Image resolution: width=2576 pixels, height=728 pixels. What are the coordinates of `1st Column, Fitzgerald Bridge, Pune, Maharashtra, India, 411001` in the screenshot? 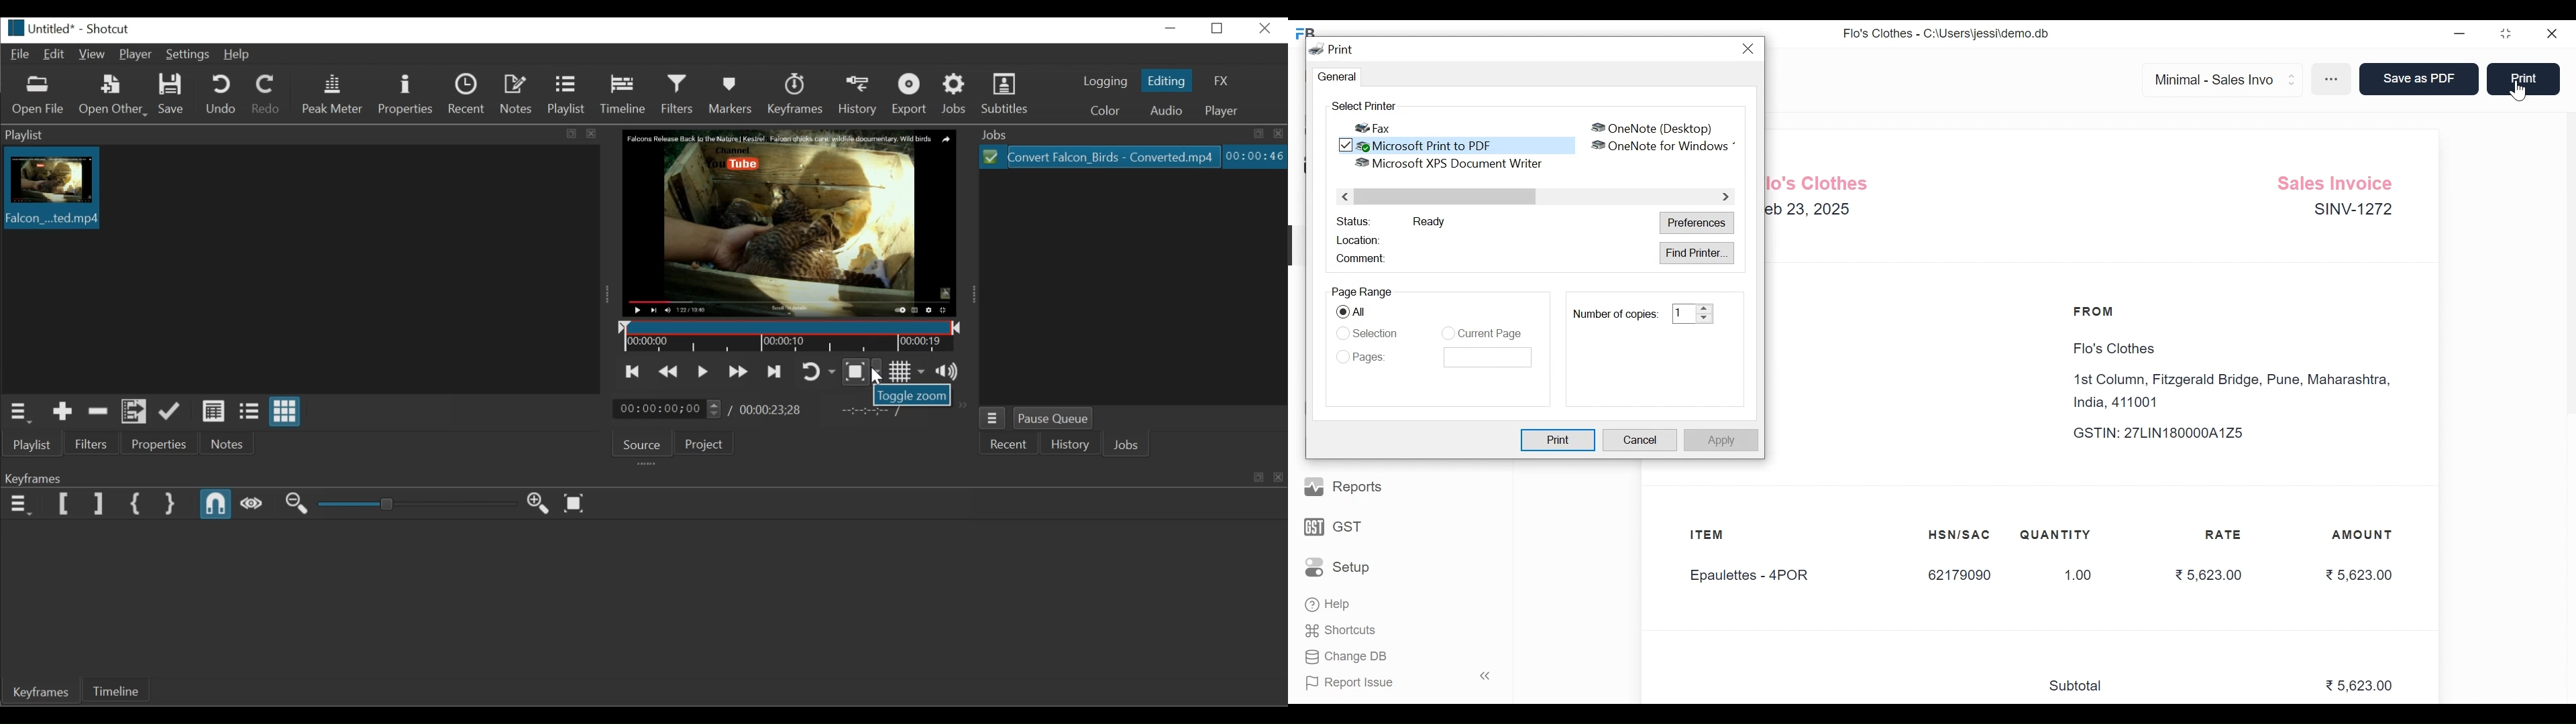 It's located at (2236, 391).